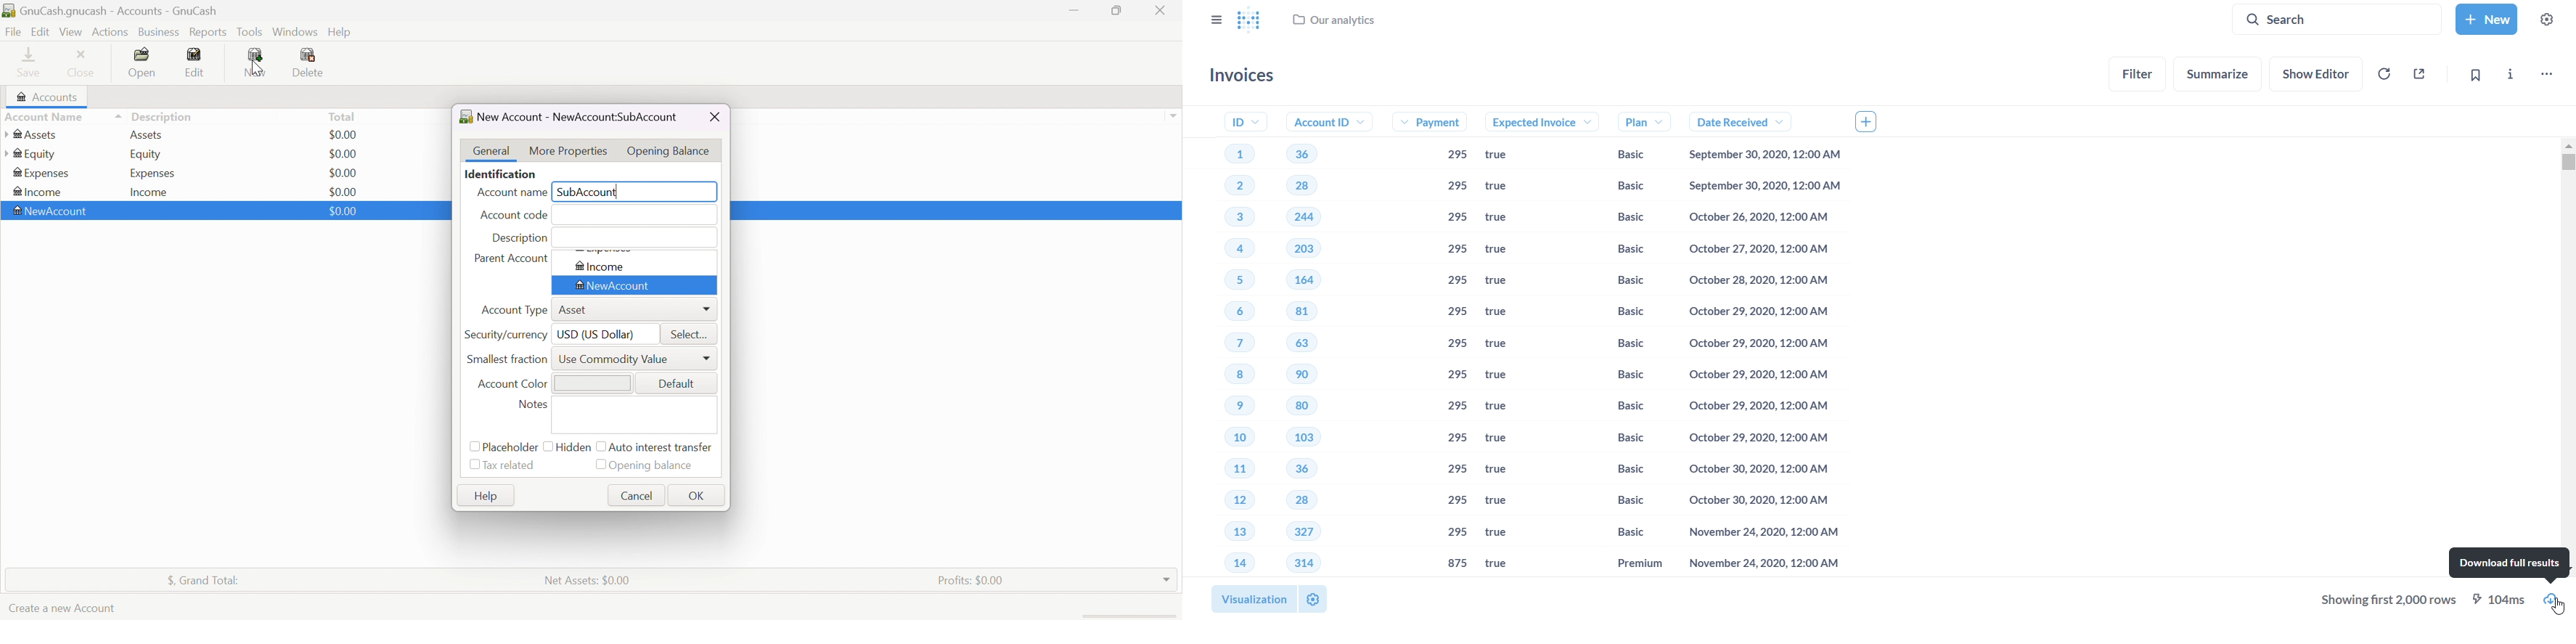  I want to click on 295, so click(1457, 437).